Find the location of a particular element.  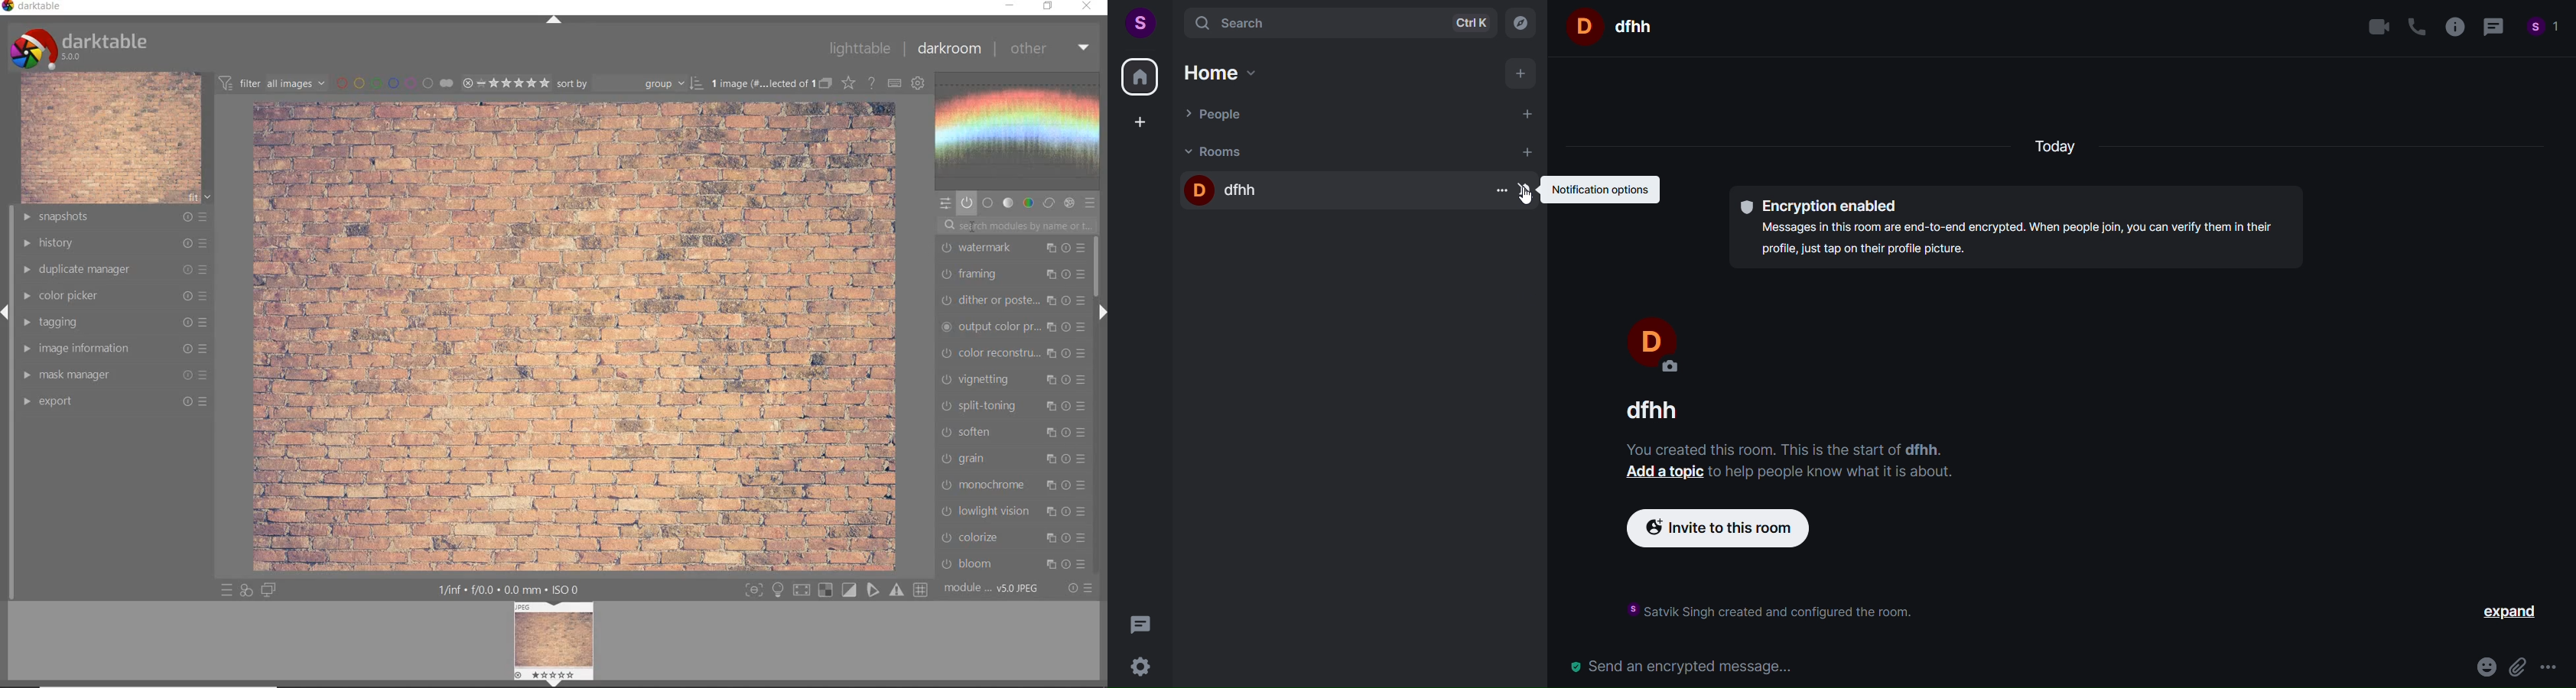

You created this room. This is the start of dfhh. is located at coordinates (1780, 448).